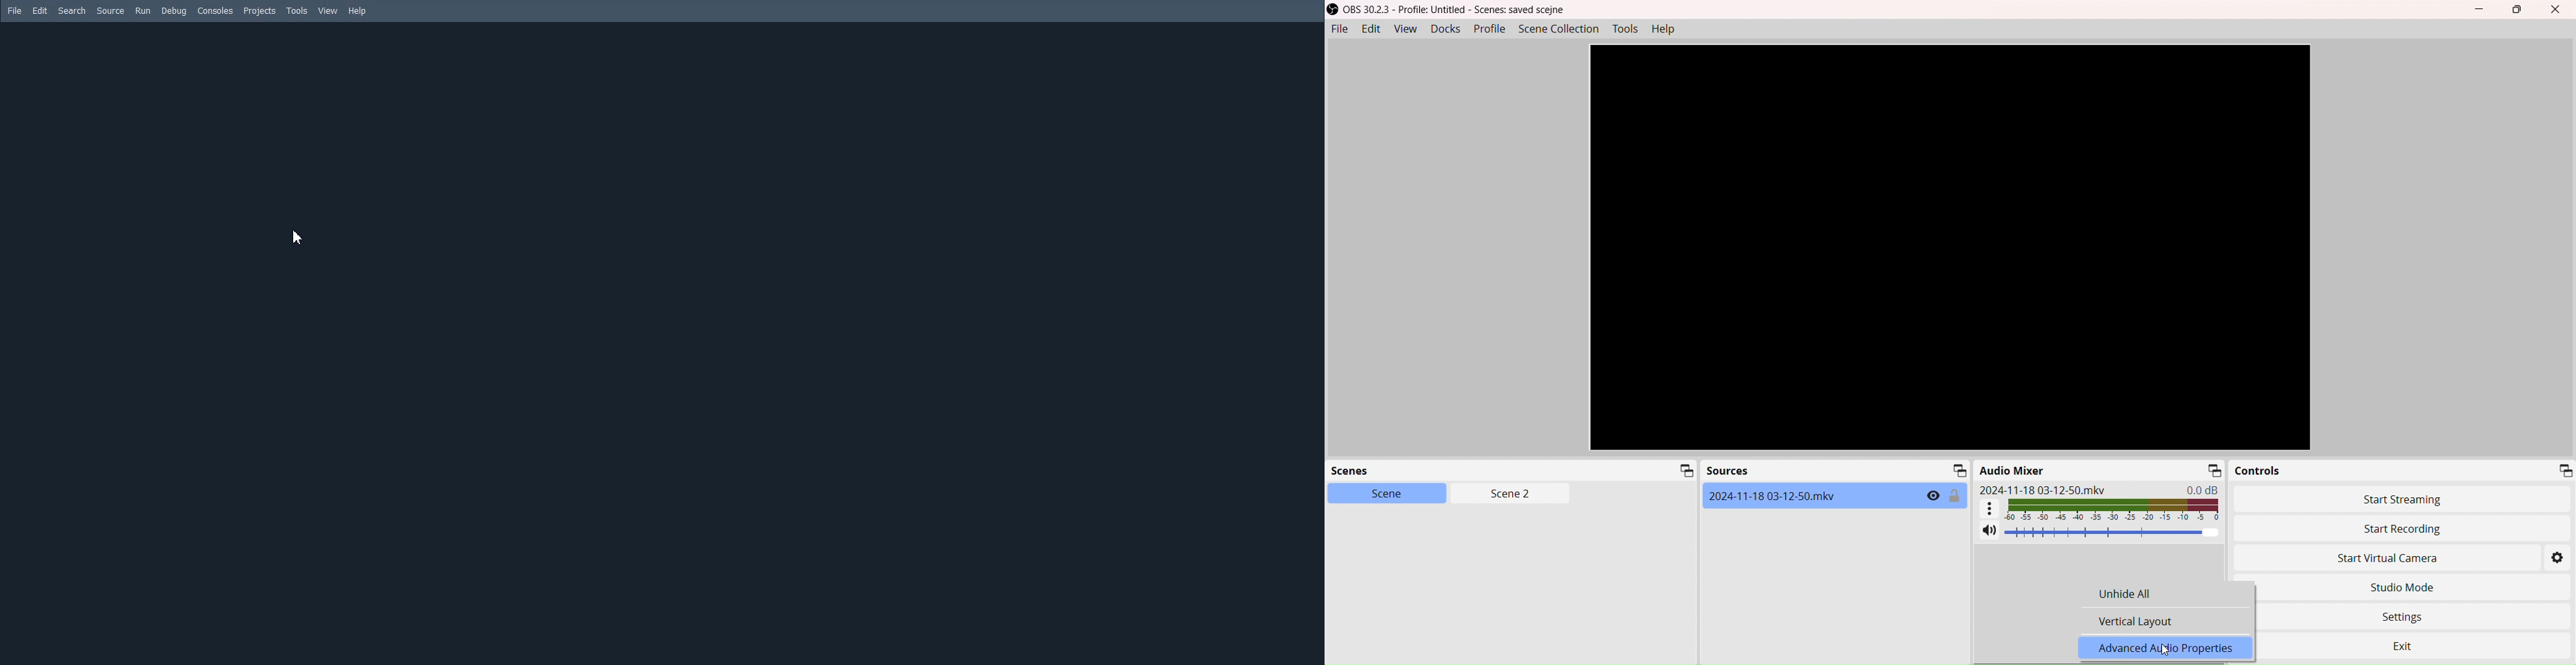 This screenshot has width=2576, height=672. Describe the element at coordinates (2483, 10) in the screenshot. I see `Minimize` at that location.